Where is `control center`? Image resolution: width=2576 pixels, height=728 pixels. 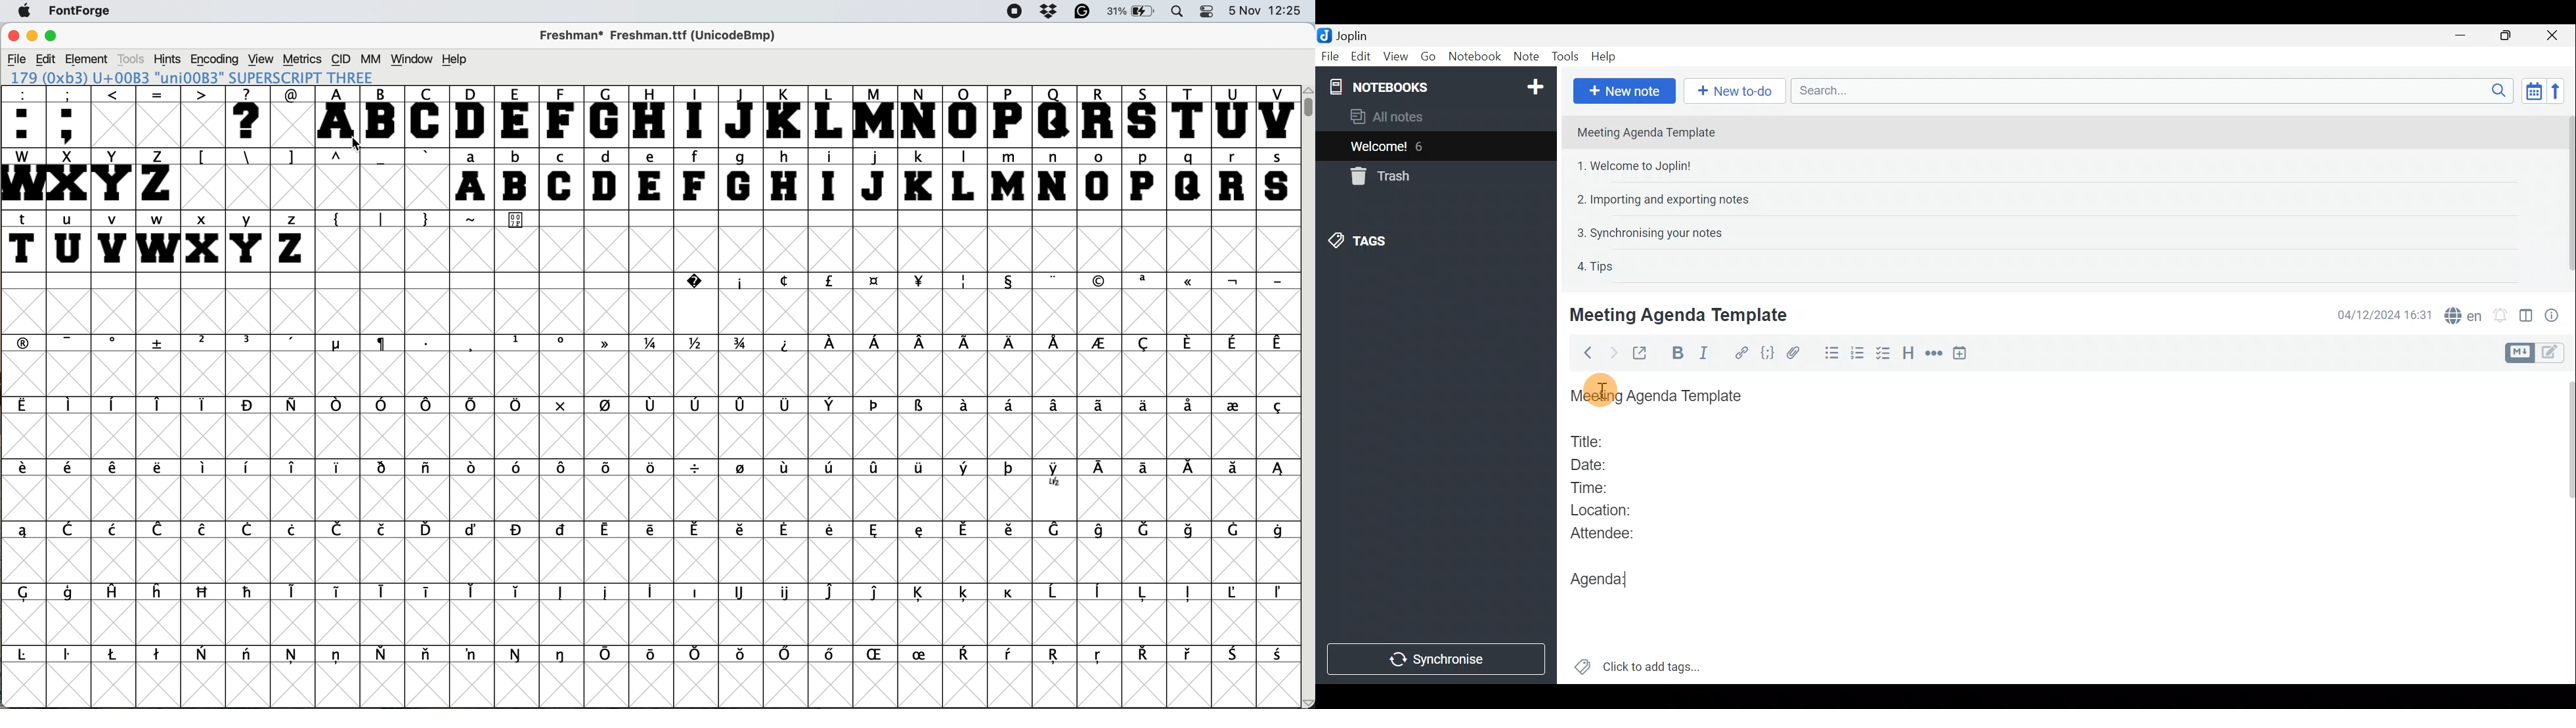 control center is located at coordinates (1208, 12).